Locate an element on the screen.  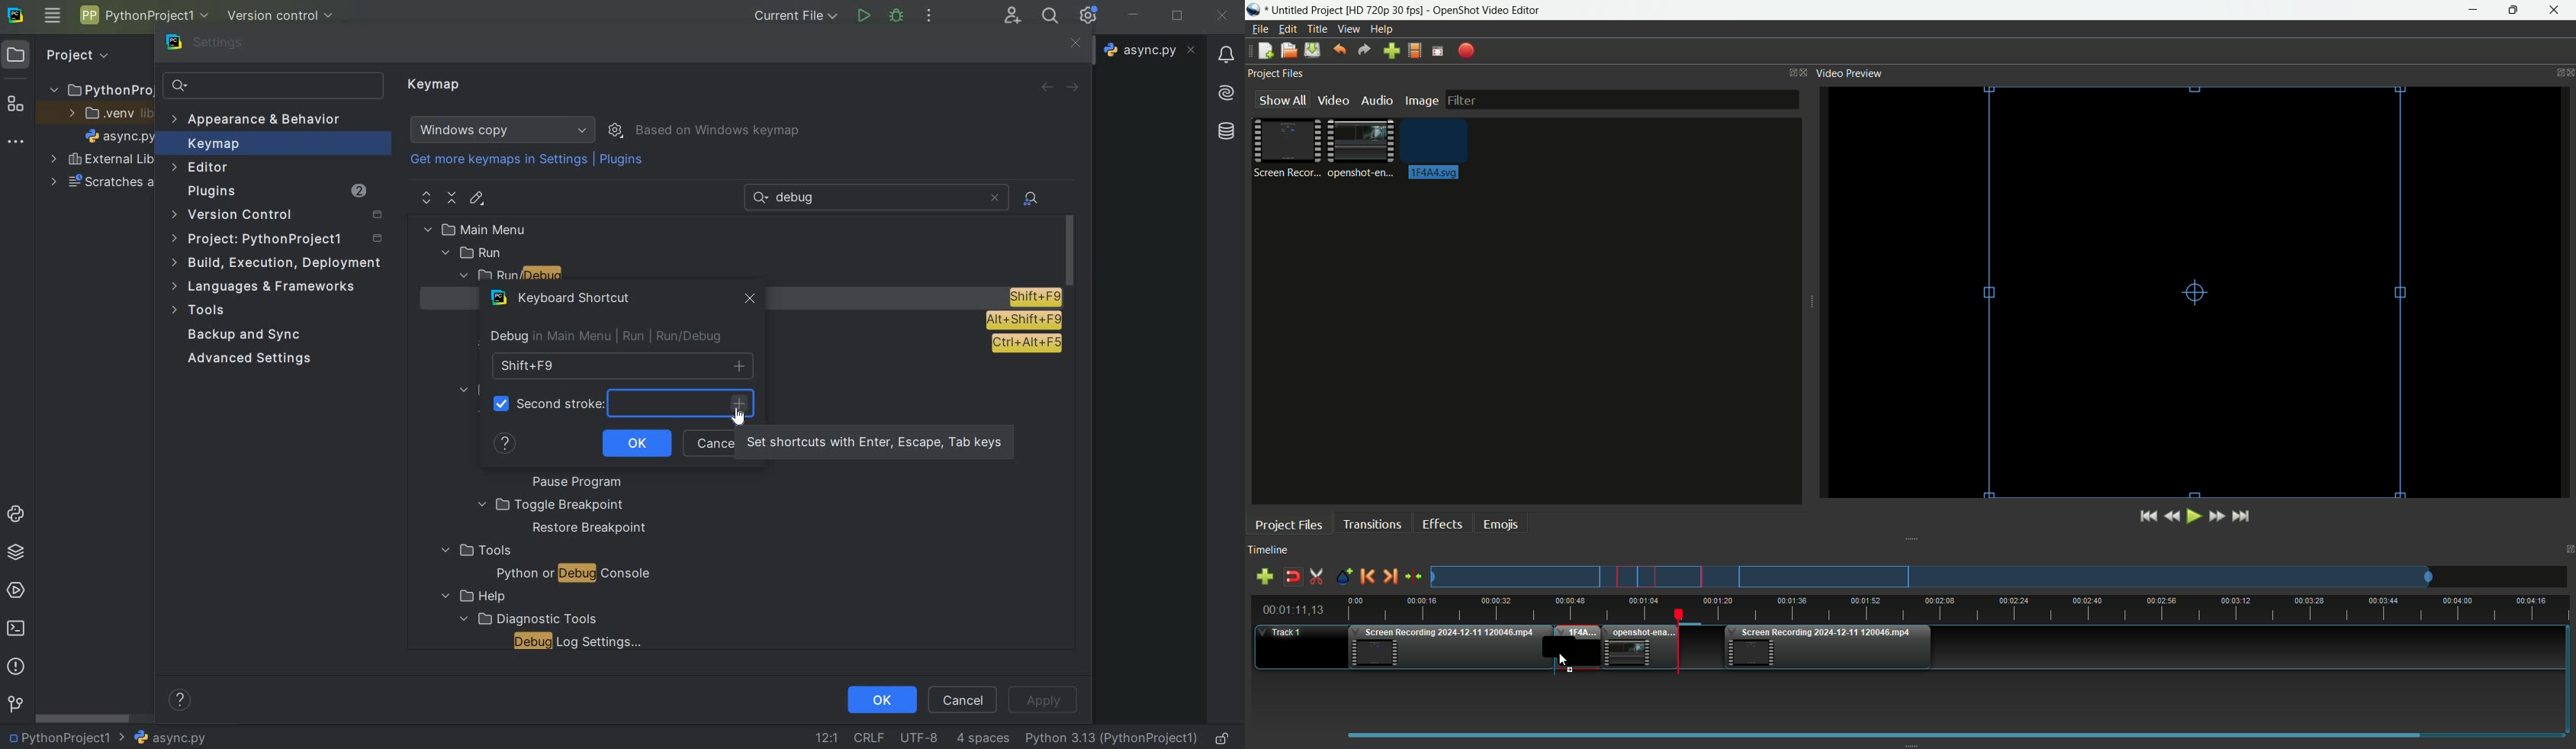
Quickly play backward is located at coordinates (2176, 516).